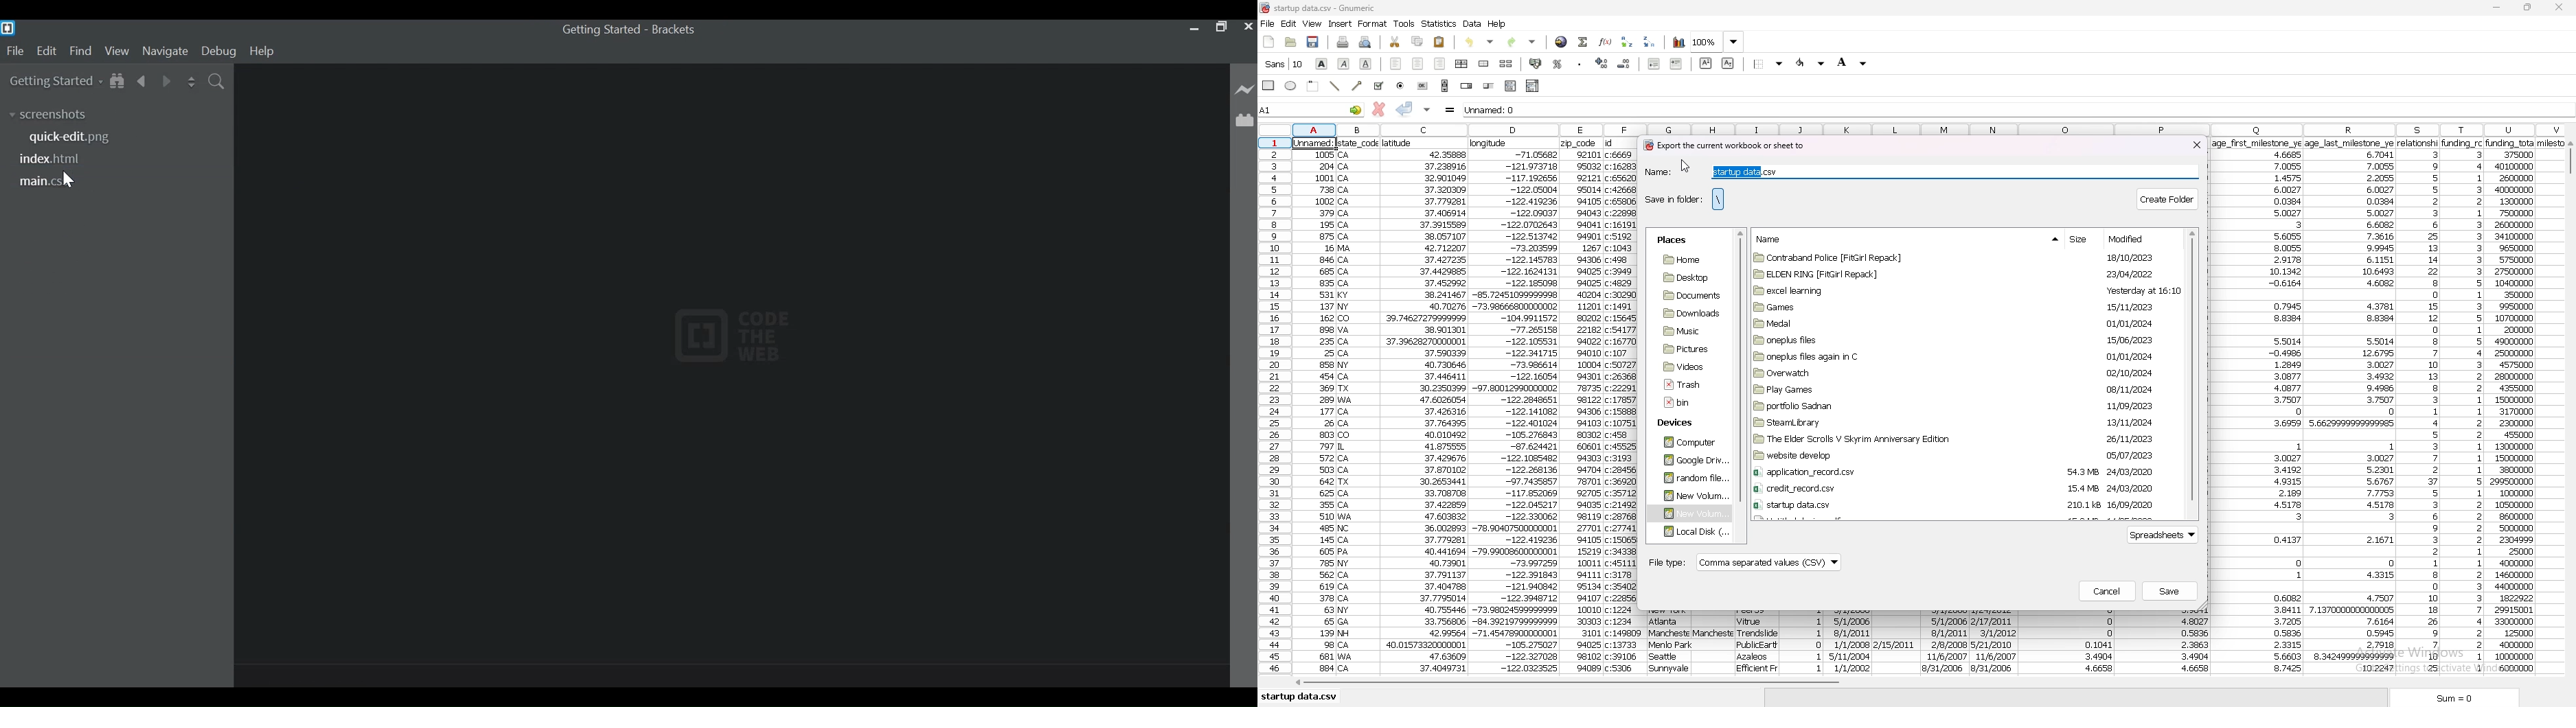  I want to click on daat, so click(2351, 406).